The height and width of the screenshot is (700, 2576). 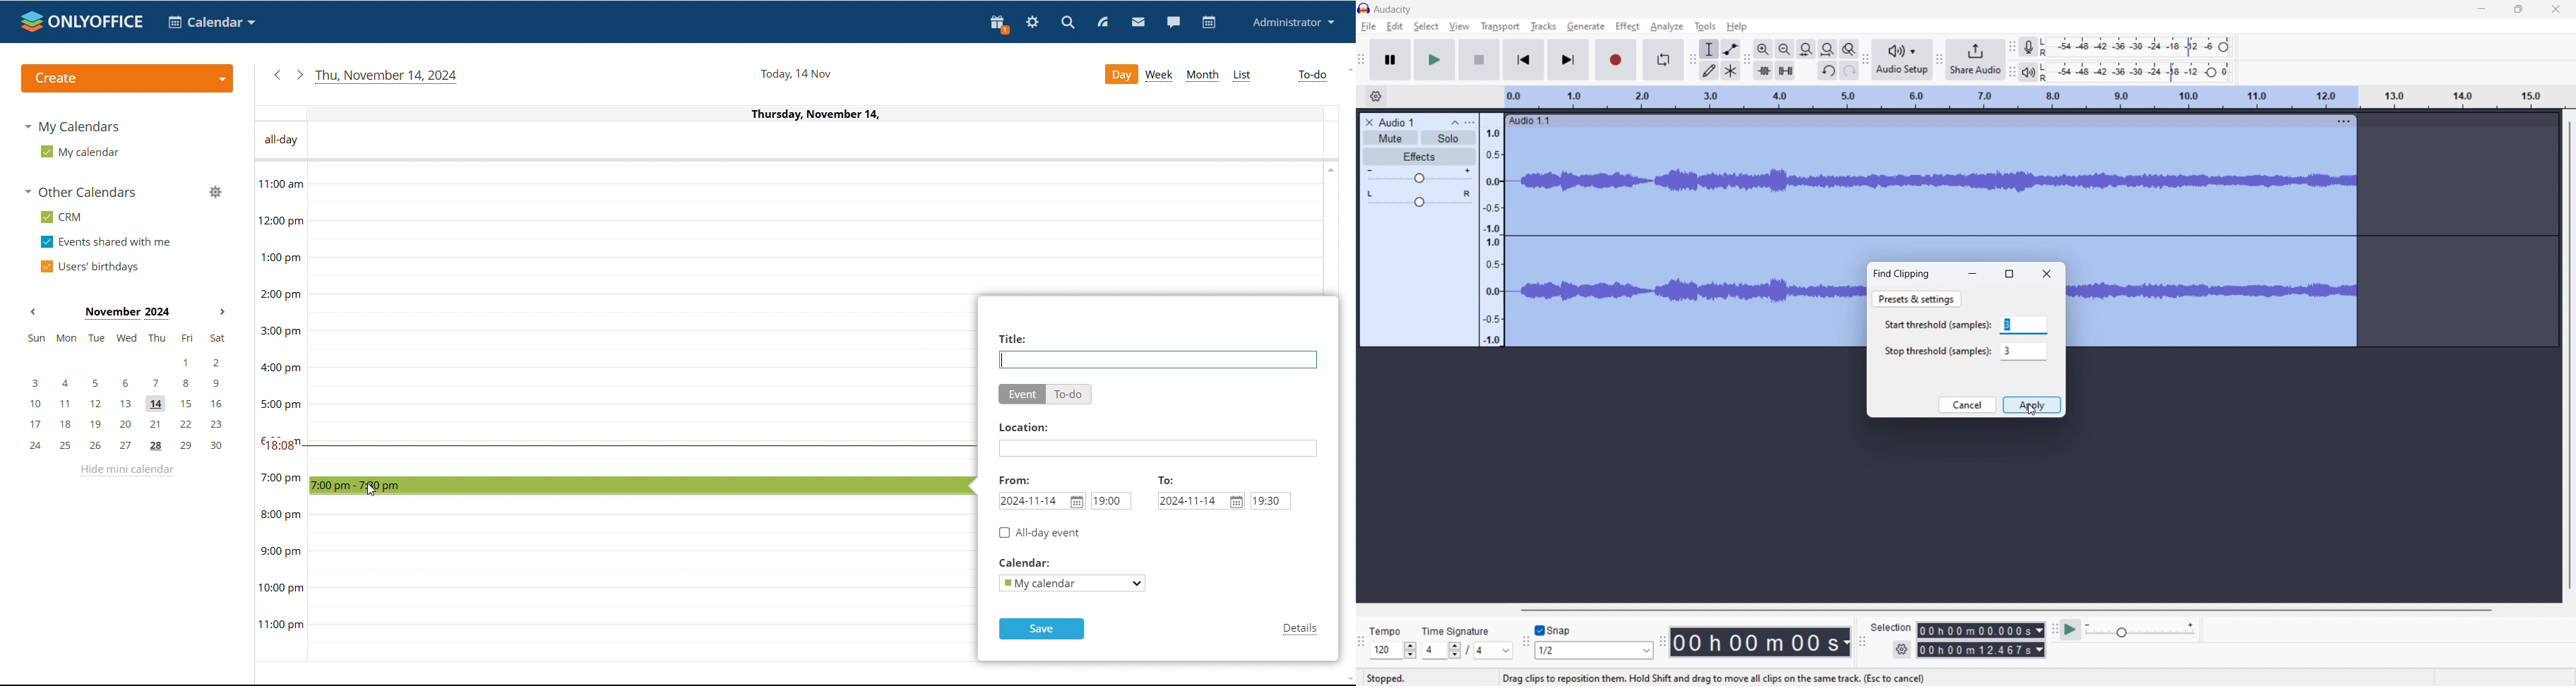 What do you see at coordinates (2011, 274) in the screenshot?
I see `maximize` at bounding box center [2011, 274].